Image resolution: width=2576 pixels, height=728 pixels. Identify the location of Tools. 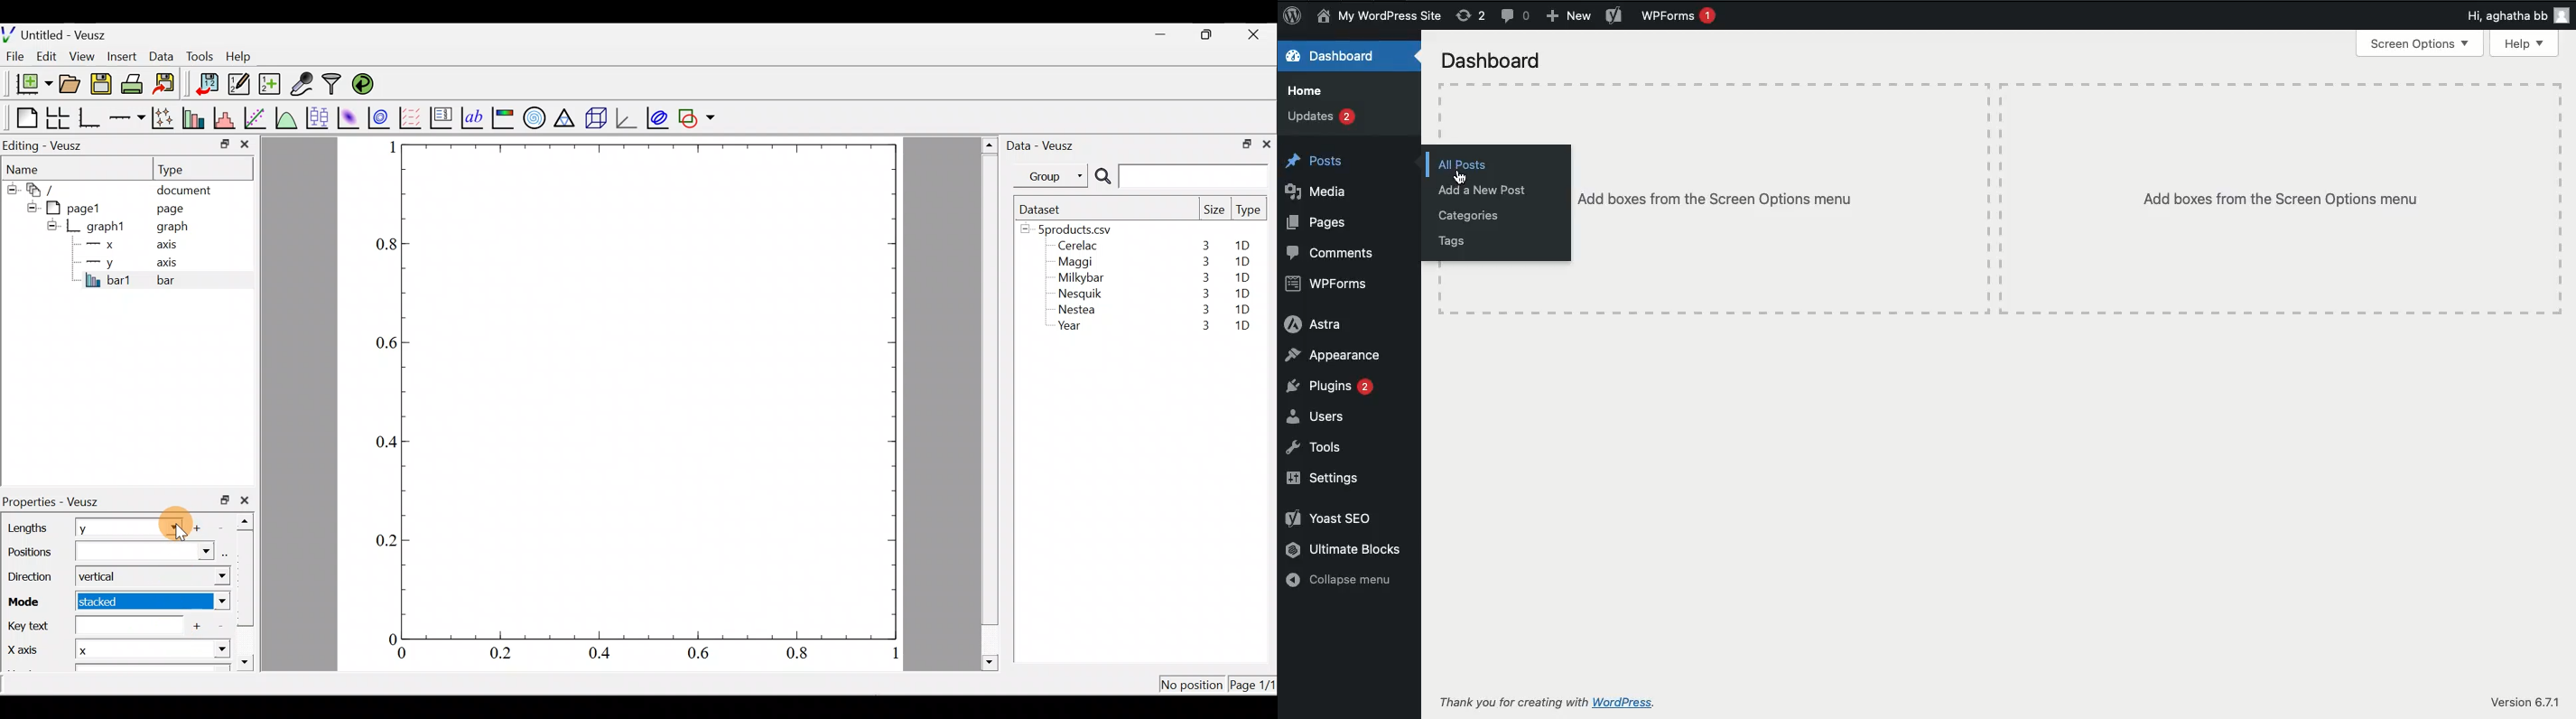
(1313, 445).